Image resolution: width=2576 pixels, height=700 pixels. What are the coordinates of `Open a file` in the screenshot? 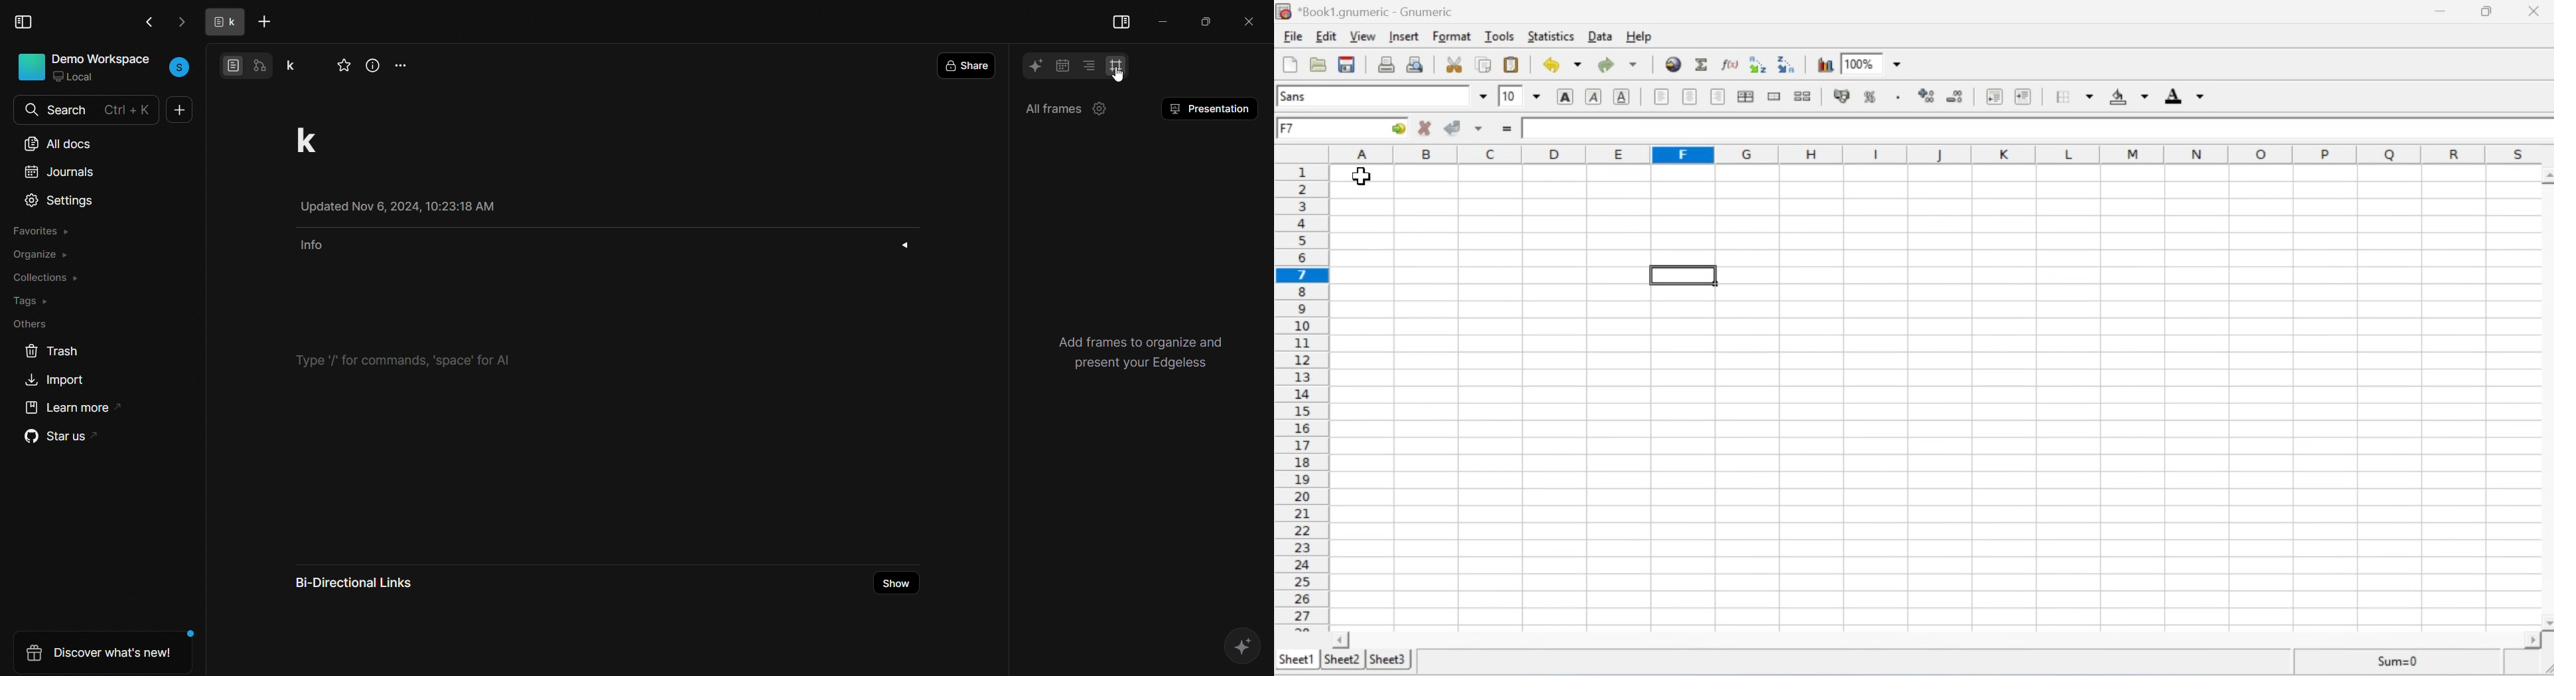 It's located at (1317, 65).